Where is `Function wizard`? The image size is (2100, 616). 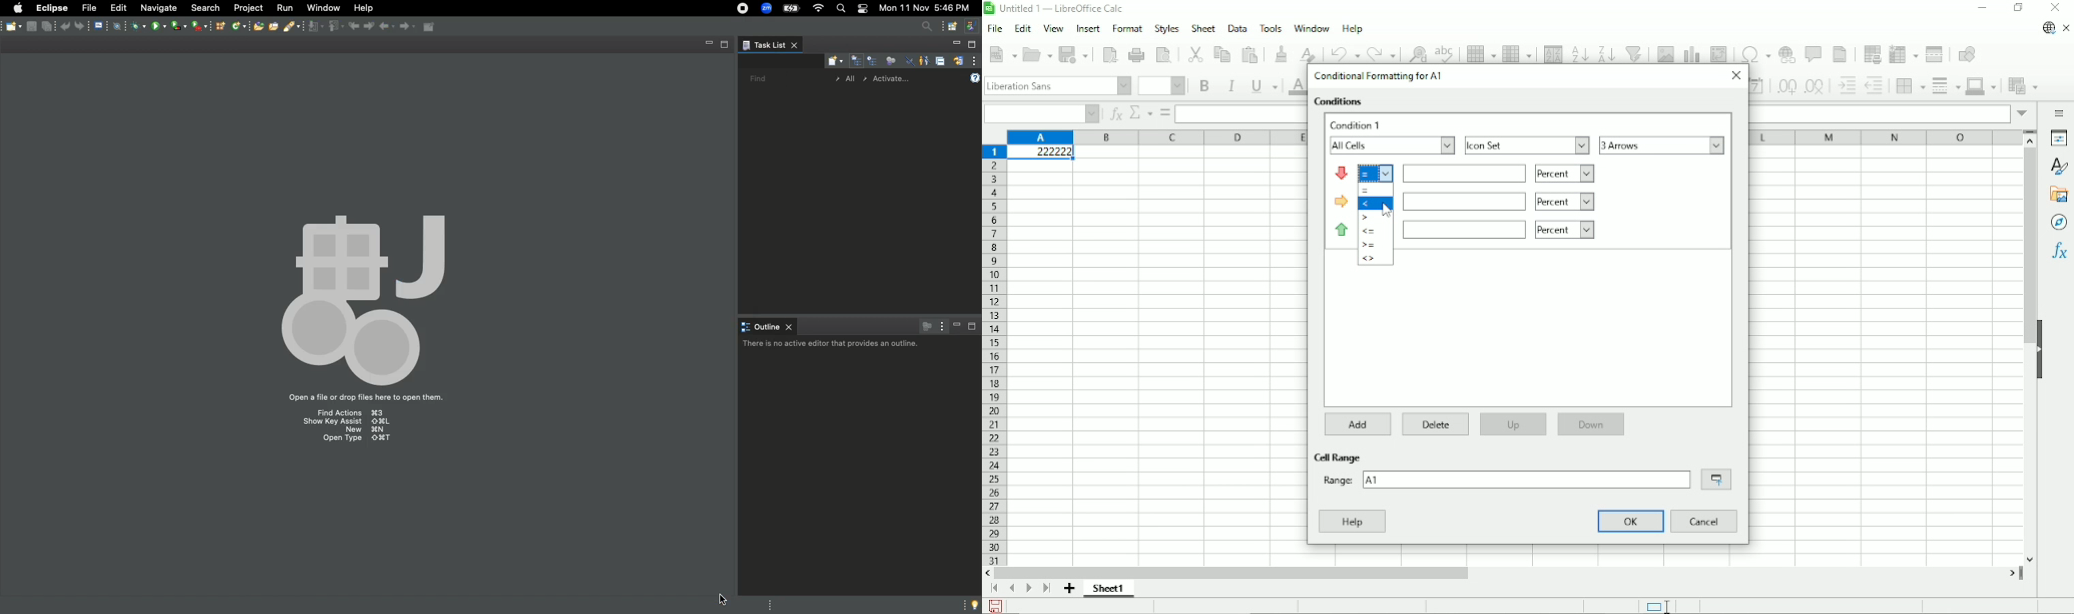
Function wizard is located at coordinates (1114, 114).